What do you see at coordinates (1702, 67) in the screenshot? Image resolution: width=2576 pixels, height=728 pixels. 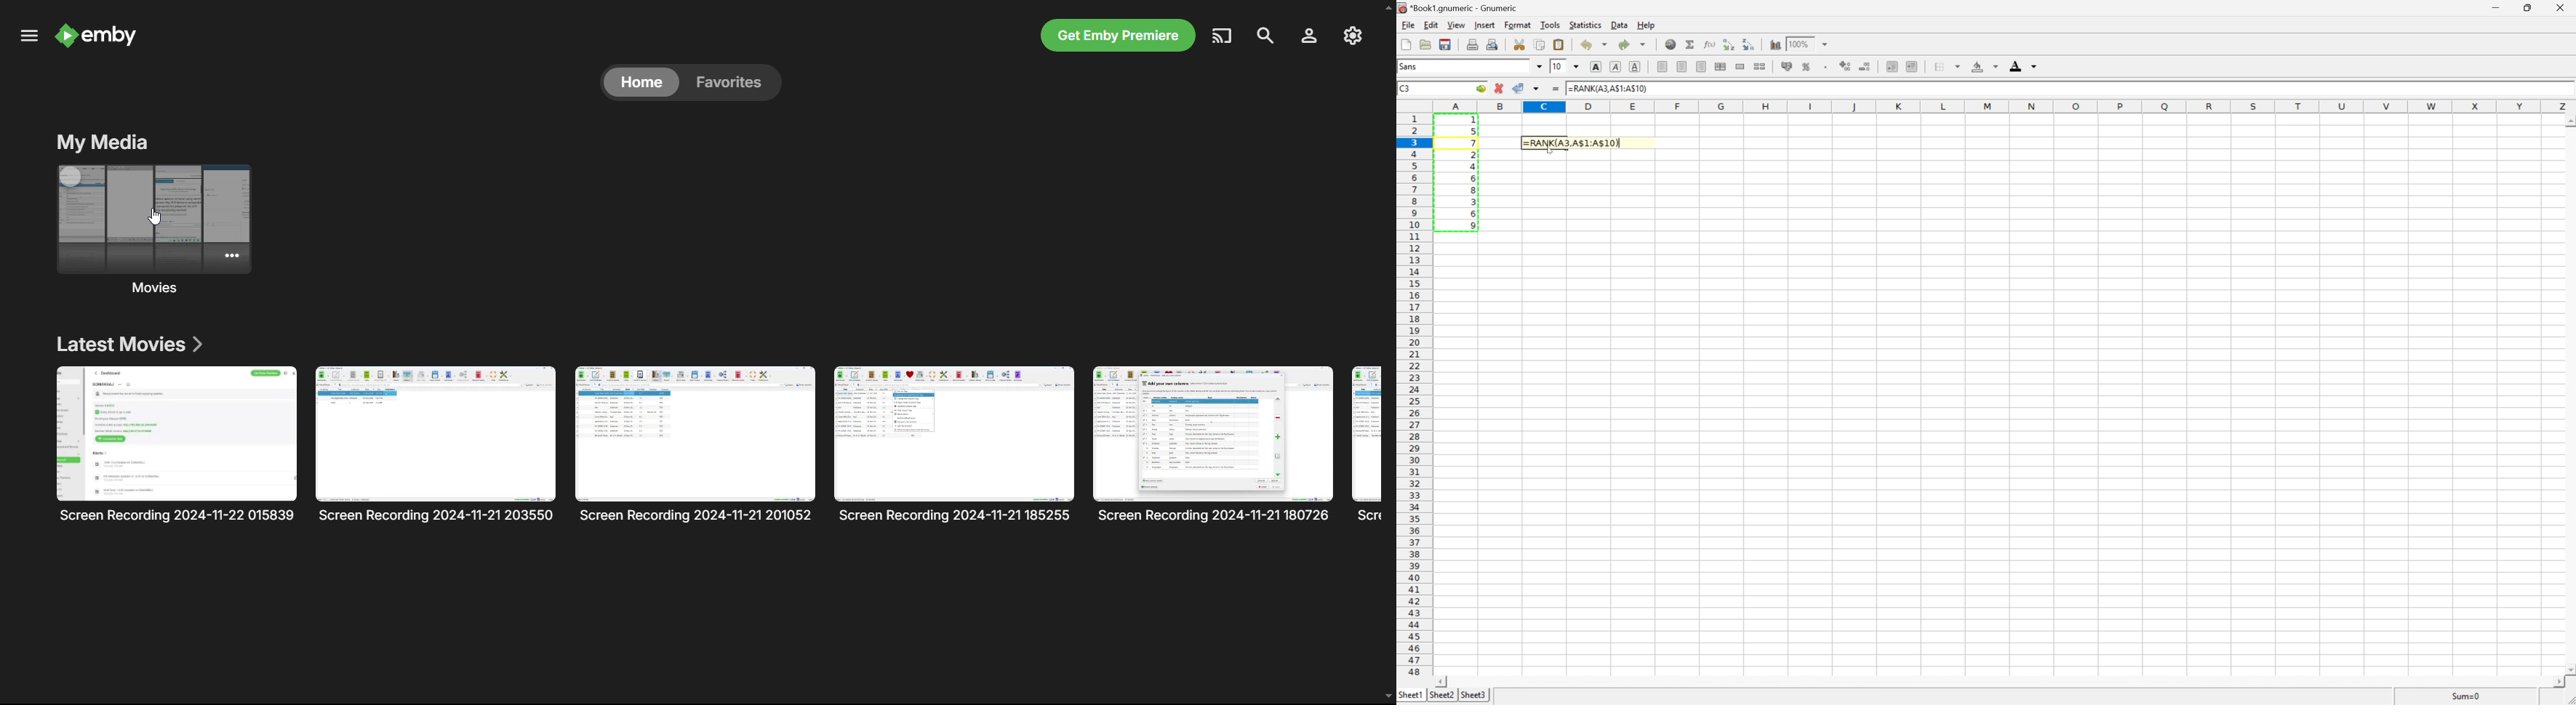 I see `align left` at bounding box center [1702, 67].